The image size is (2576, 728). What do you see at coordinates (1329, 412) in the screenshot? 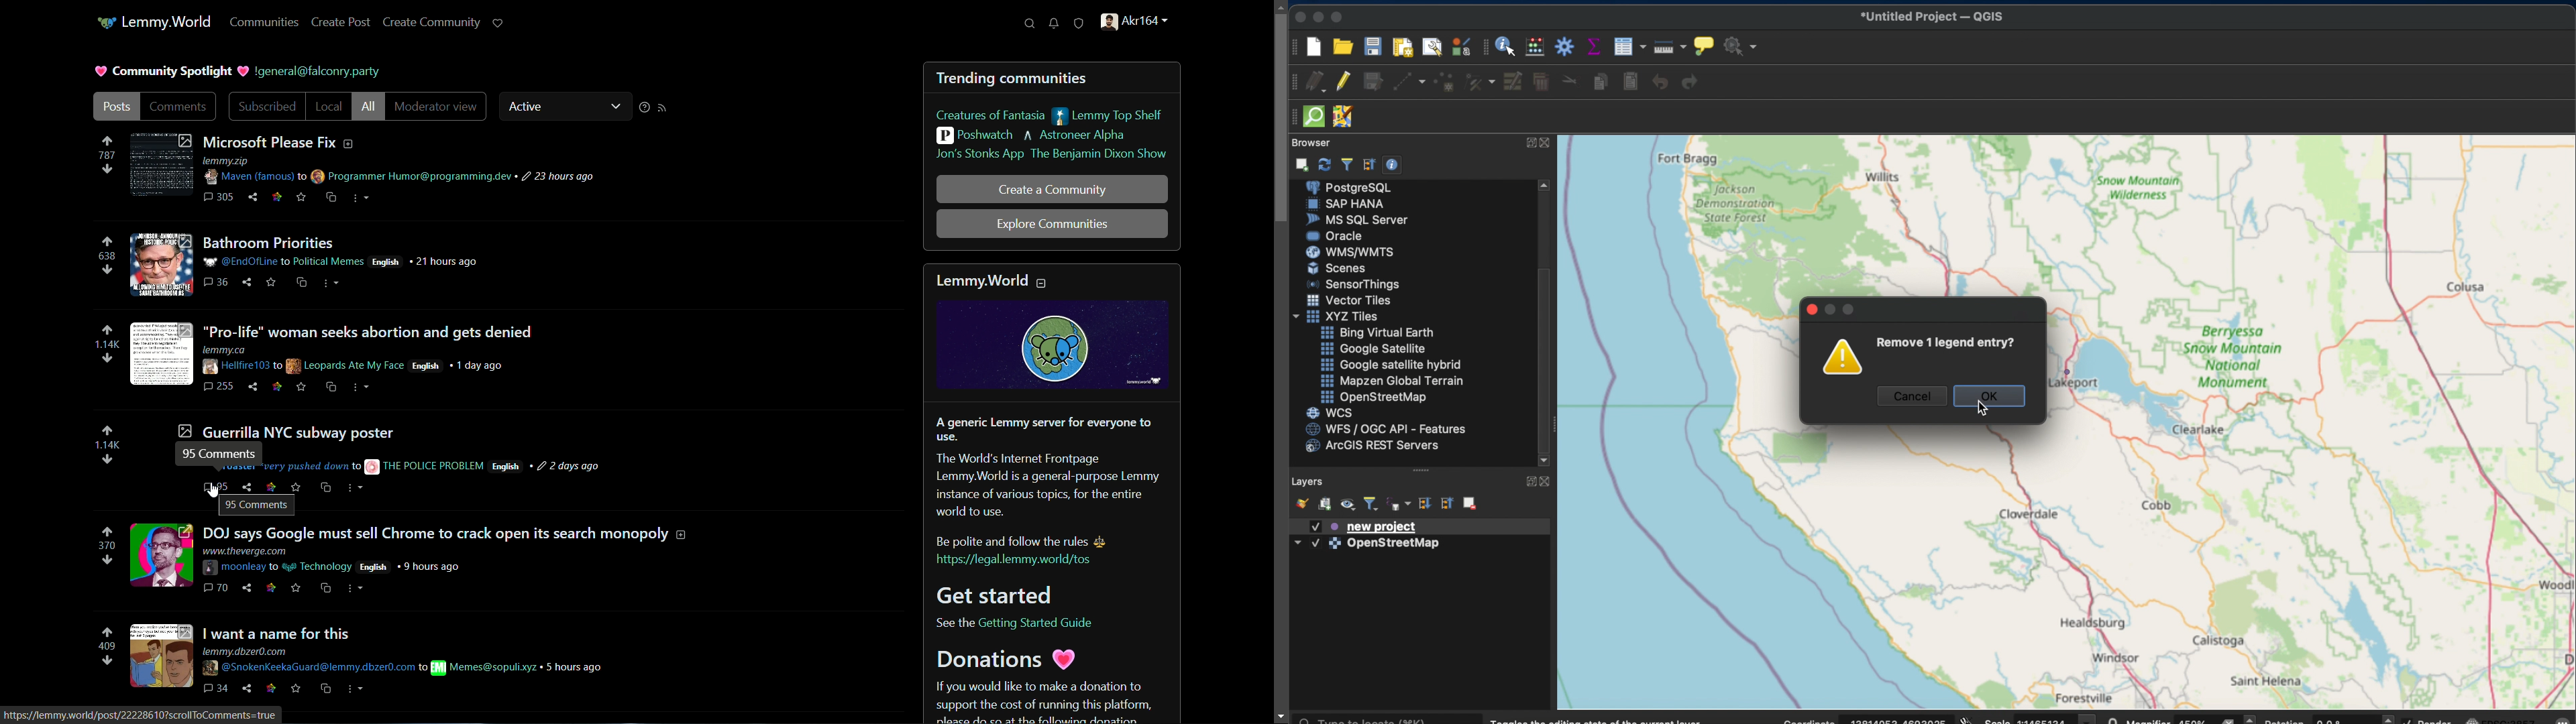
I see `wcs` at bounding box center [1329, 412].